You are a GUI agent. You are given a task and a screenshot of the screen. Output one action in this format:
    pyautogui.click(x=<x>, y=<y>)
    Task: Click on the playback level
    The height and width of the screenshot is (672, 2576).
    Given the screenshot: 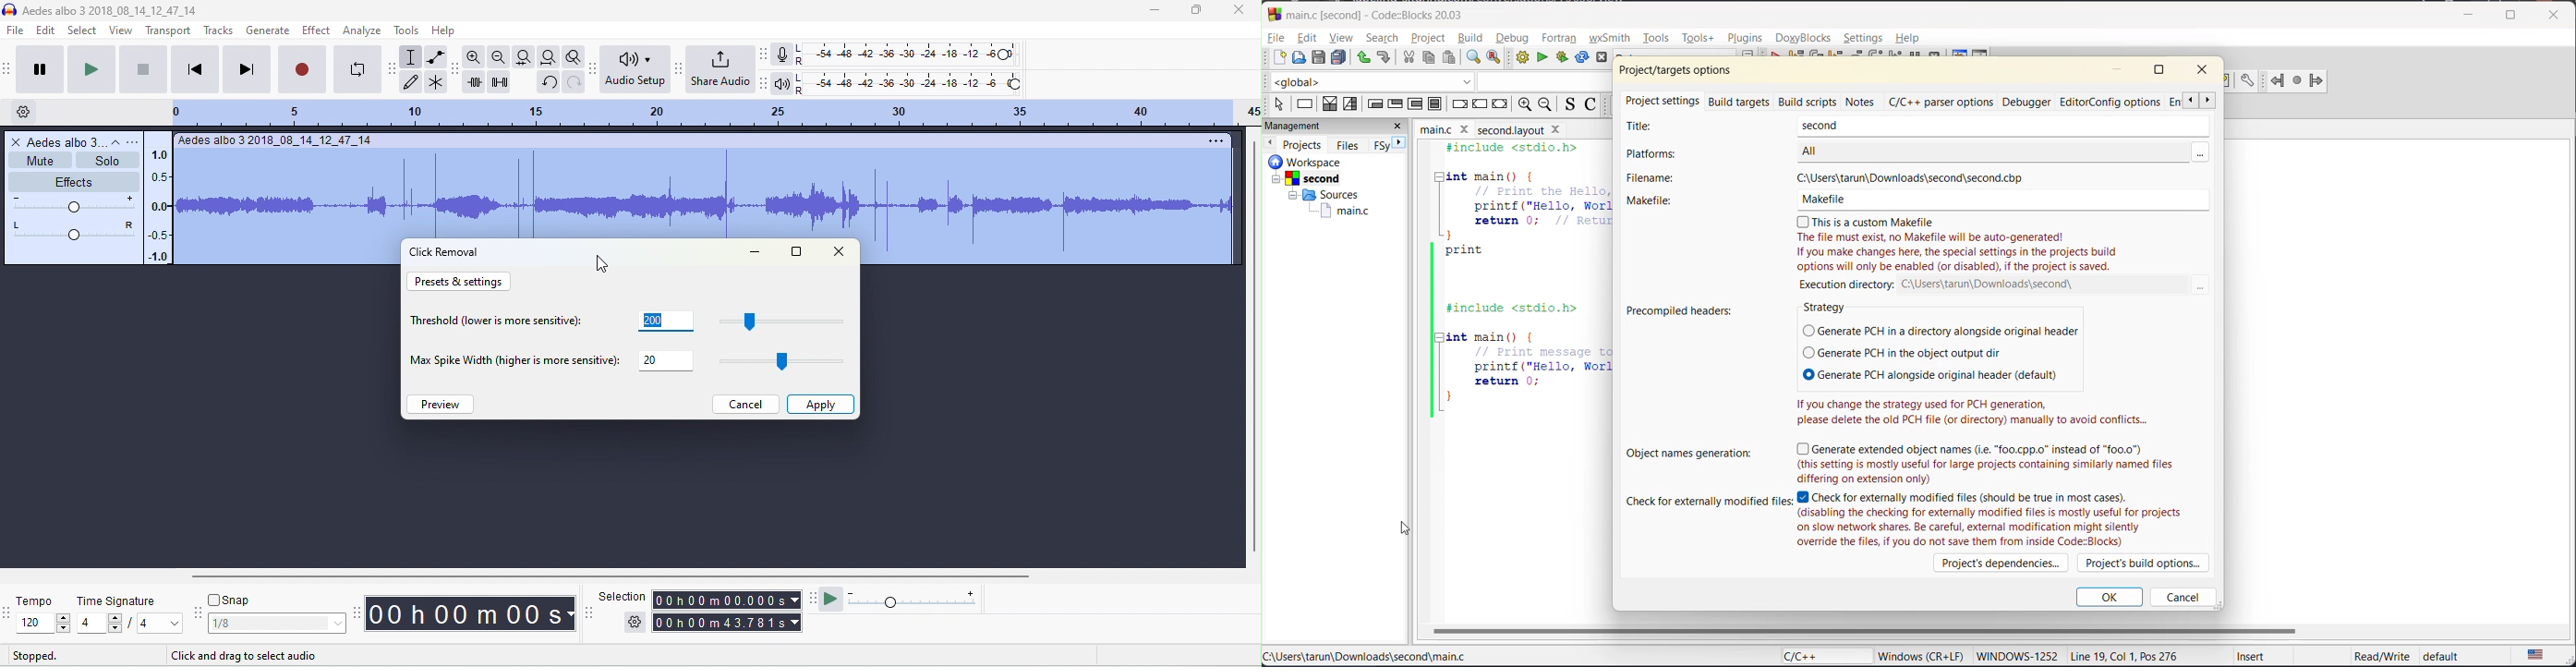 What is the action you would take?
    pyautogui.click(x=918, y=82)
    